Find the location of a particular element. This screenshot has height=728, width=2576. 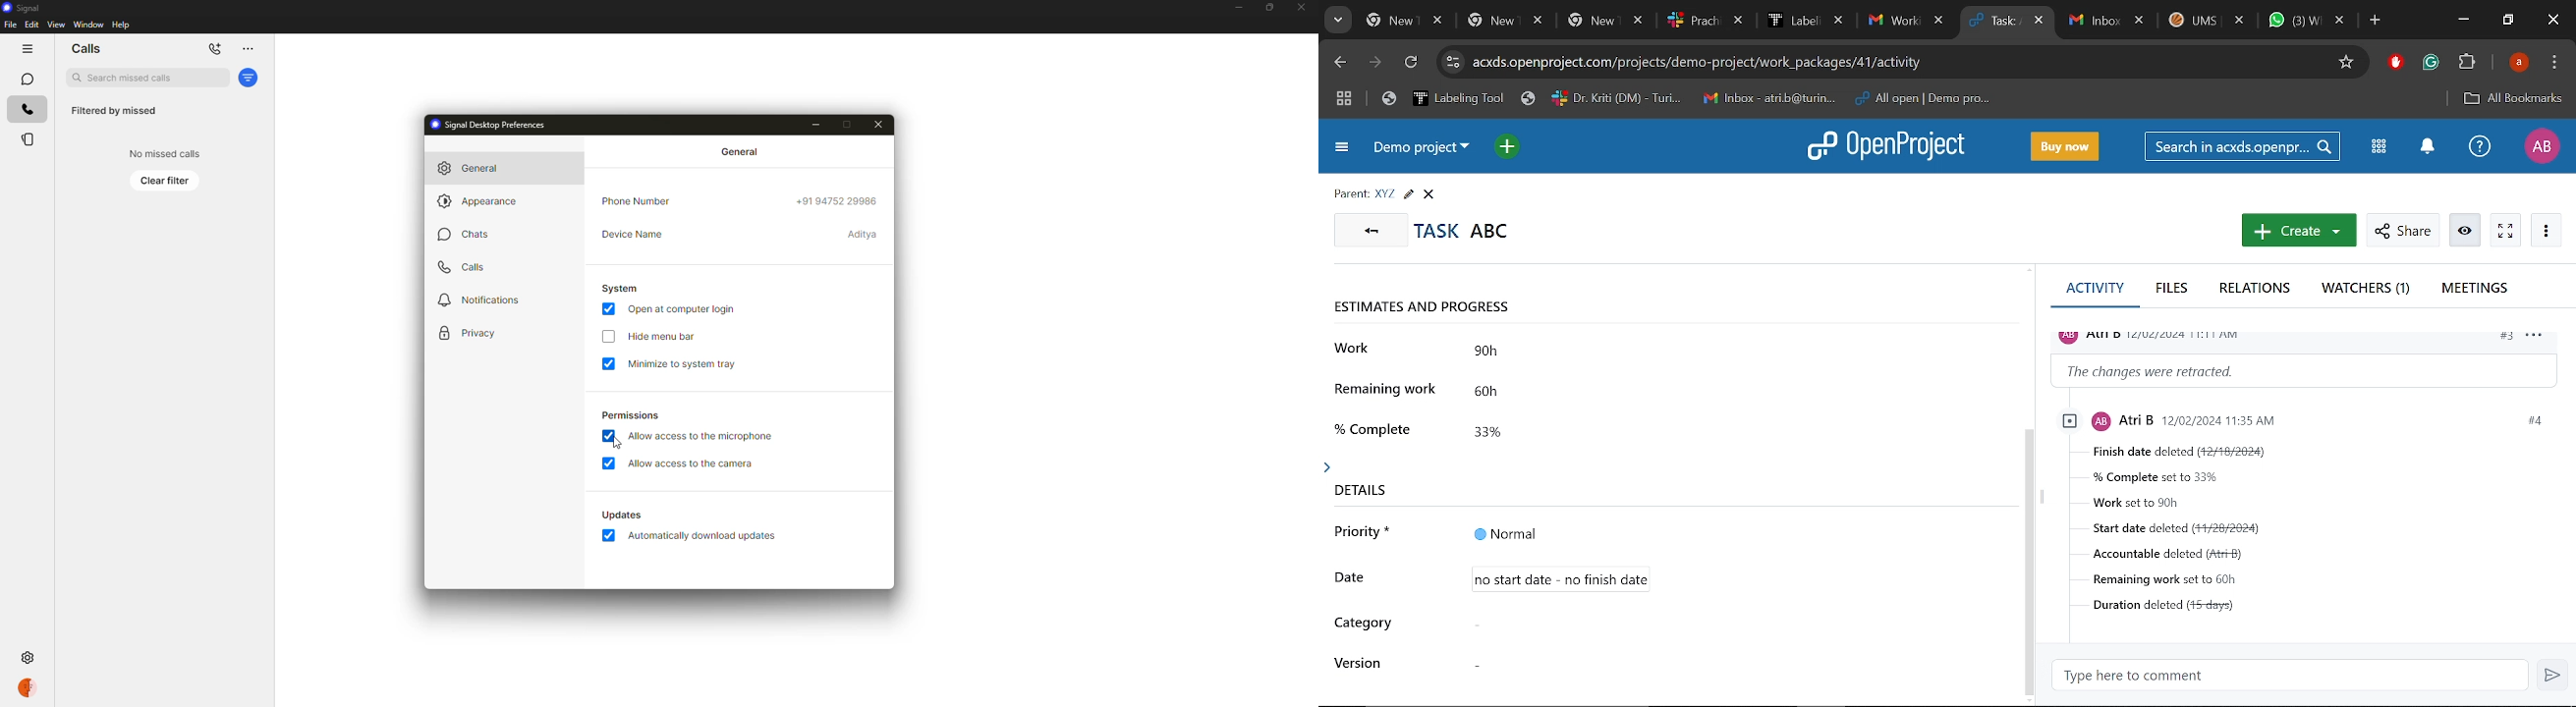

signal is located at coordinates (23, 8).